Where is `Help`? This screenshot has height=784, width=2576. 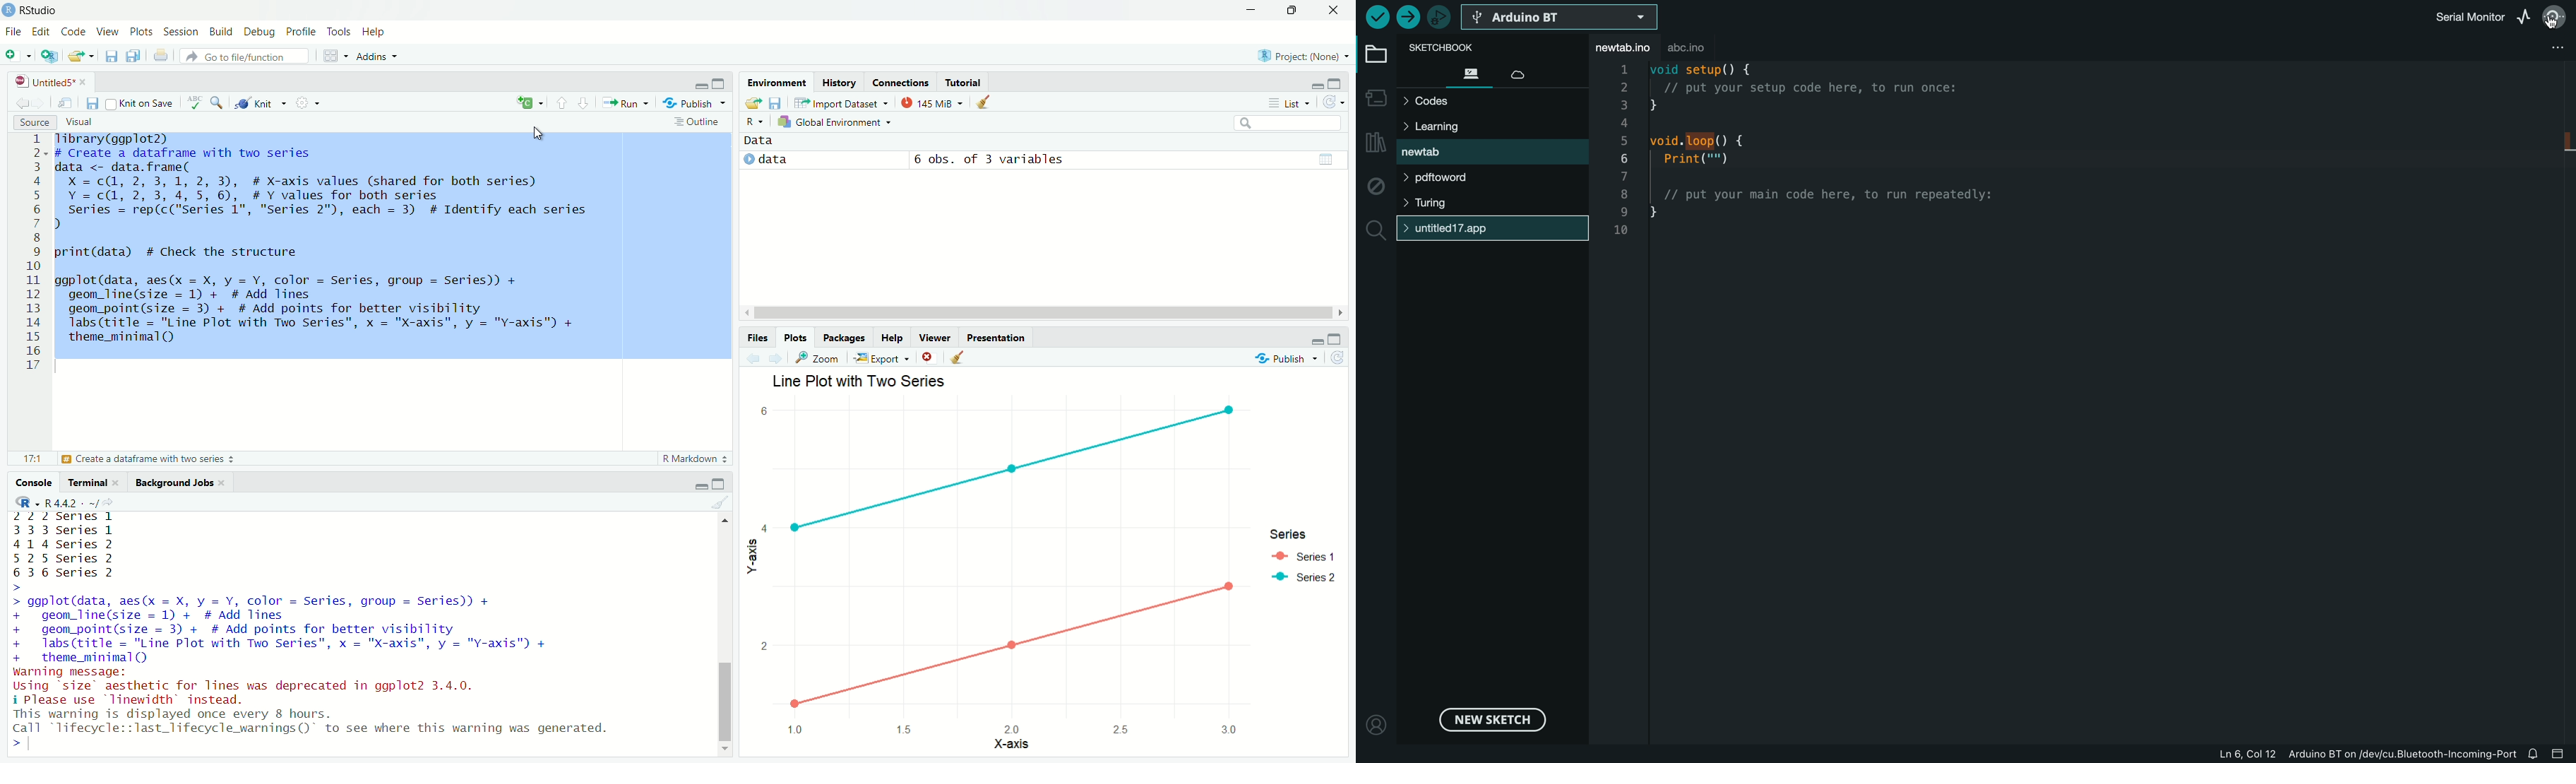
Help is located at coordinates (890, 337).